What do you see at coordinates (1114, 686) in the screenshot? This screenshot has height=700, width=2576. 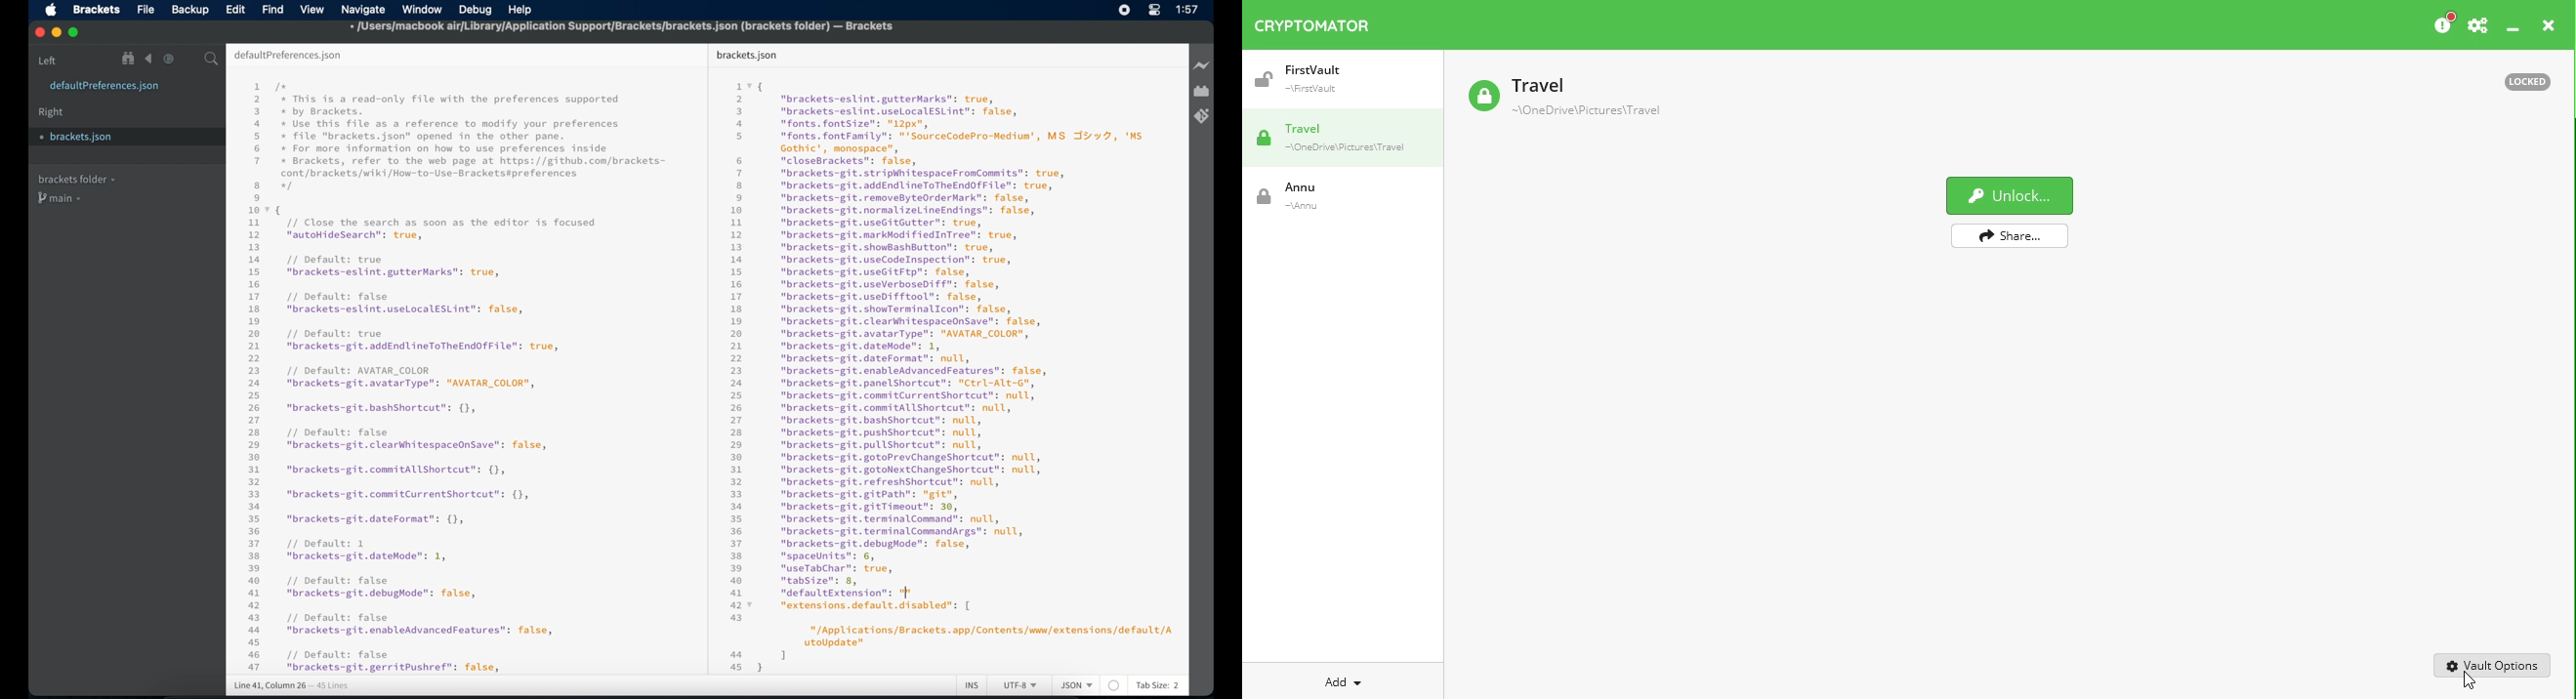 I see `no linter  available for this file` at bounding box center [1114, 686].